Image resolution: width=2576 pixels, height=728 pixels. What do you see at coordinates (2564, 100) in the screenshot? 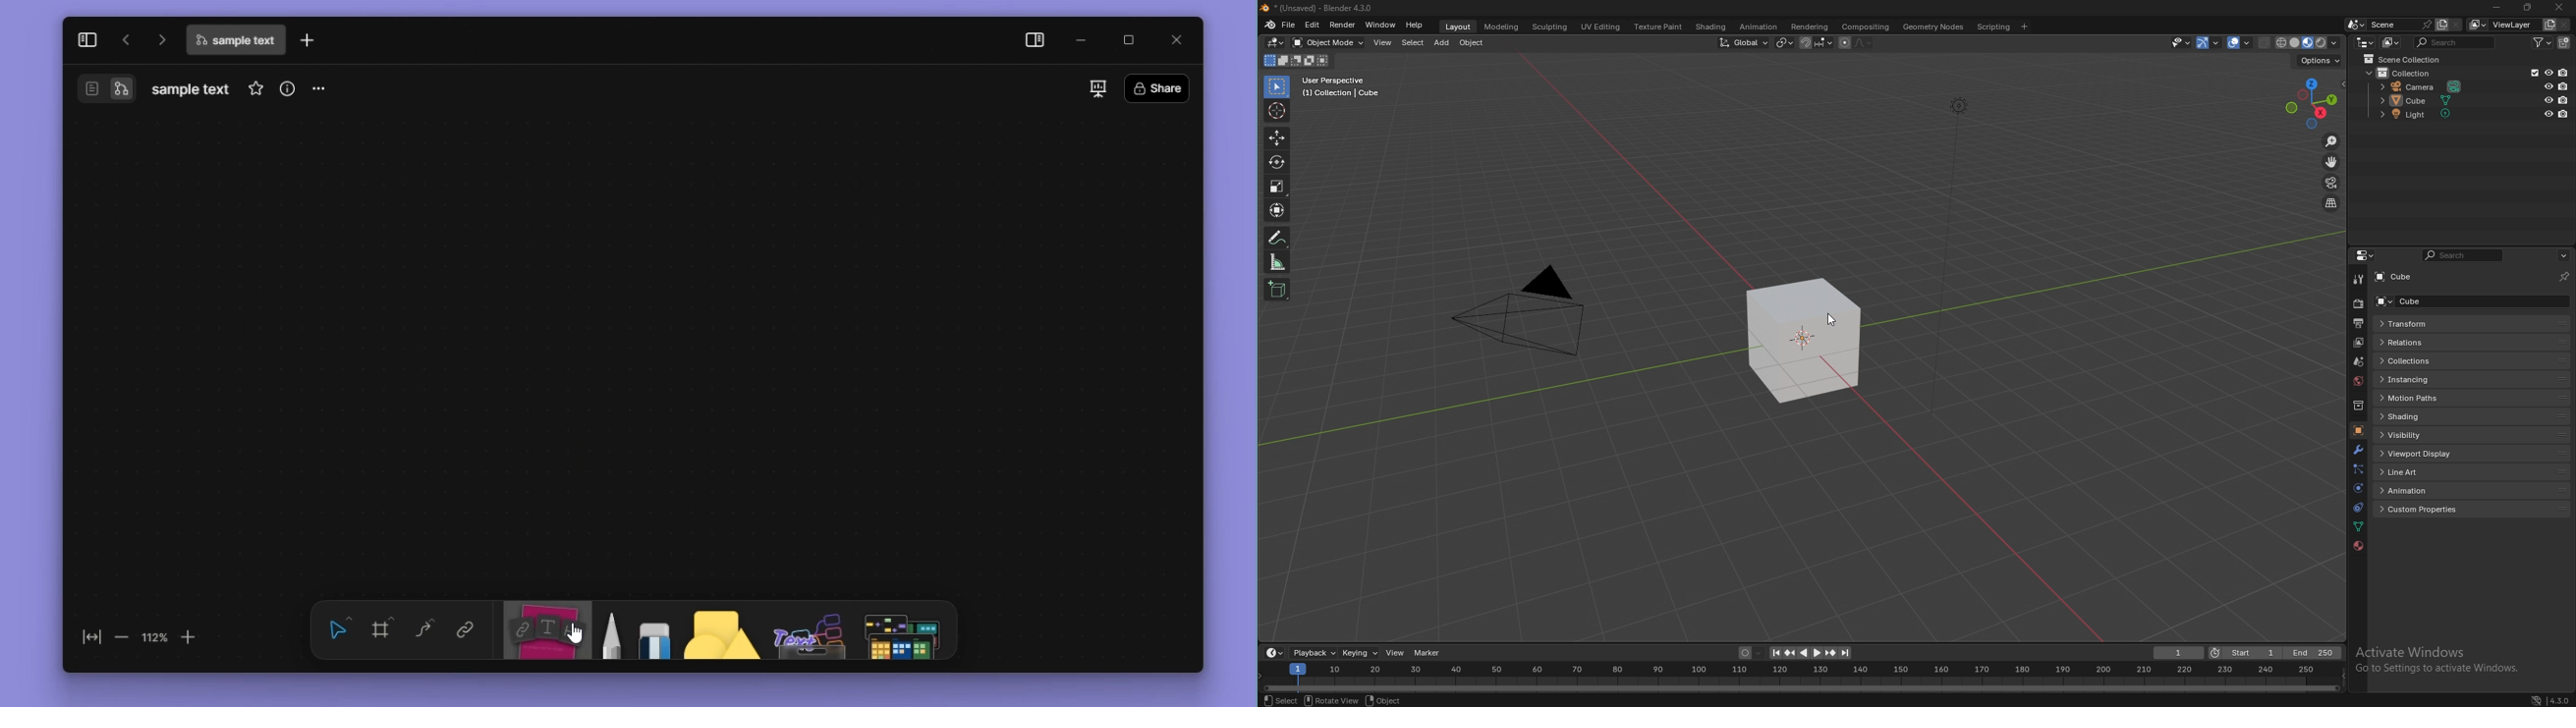
I see `disable in renders` at bounding box center [2564, 100].